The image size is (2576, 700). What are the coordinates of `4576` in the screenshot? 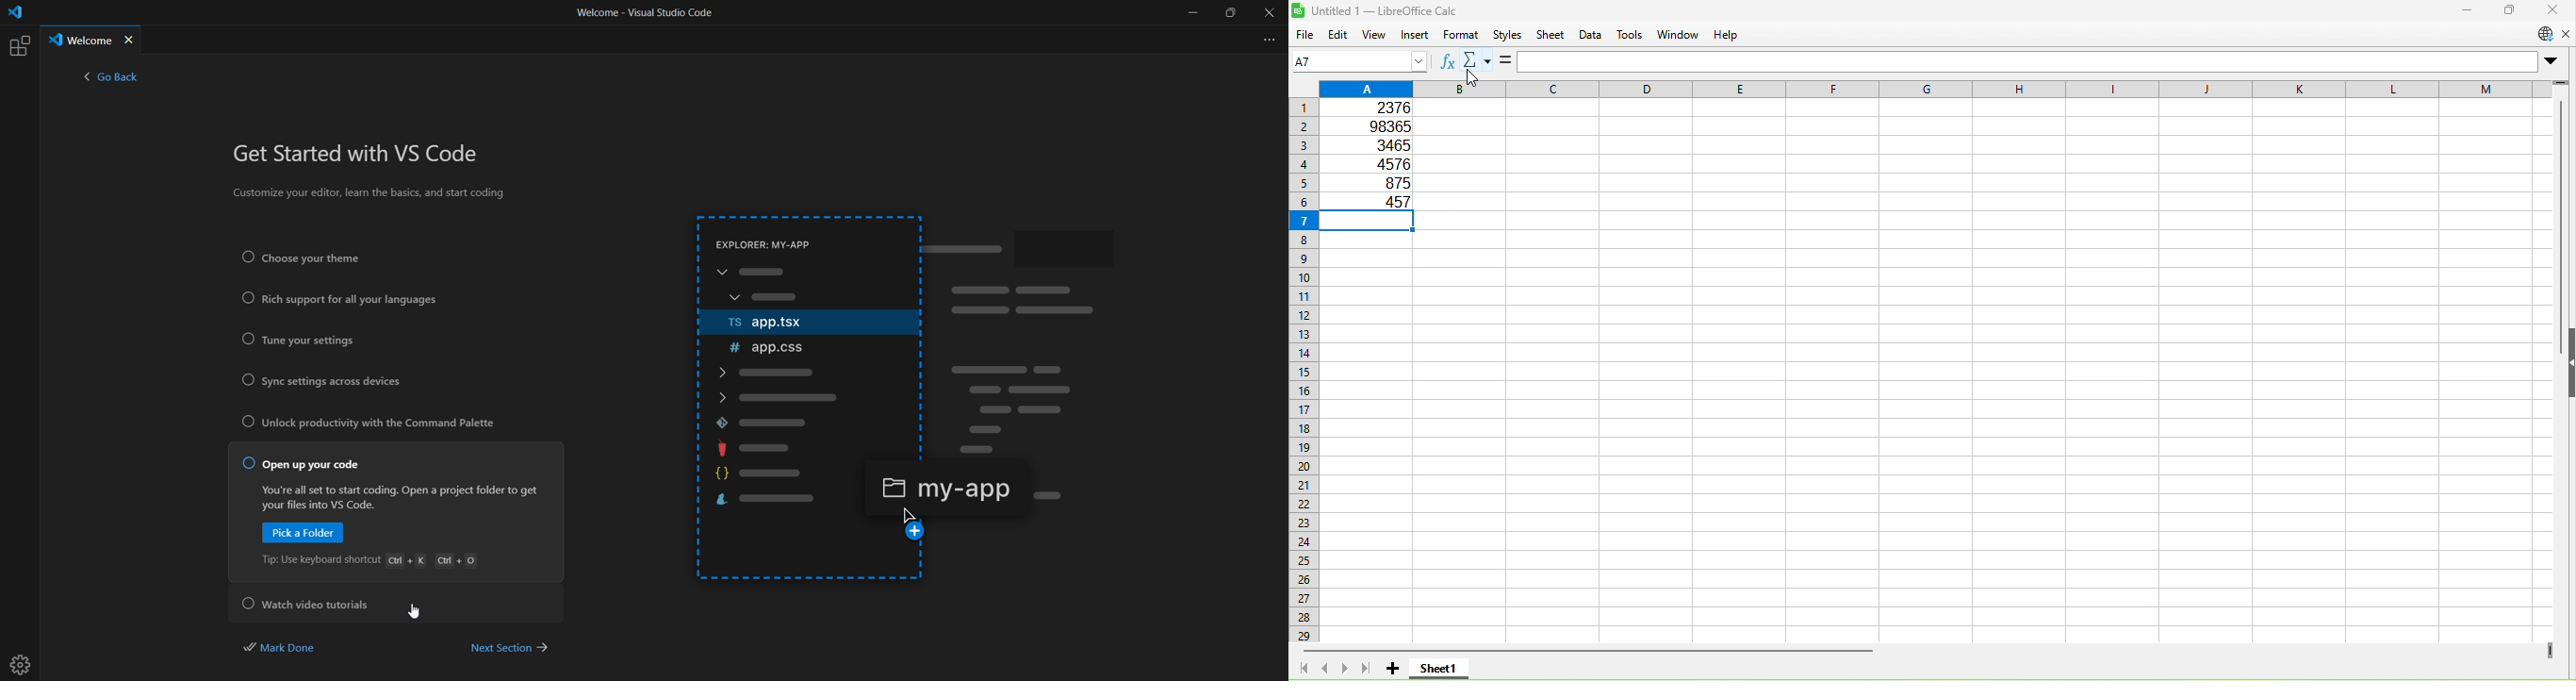 It's located at (1383, 161).